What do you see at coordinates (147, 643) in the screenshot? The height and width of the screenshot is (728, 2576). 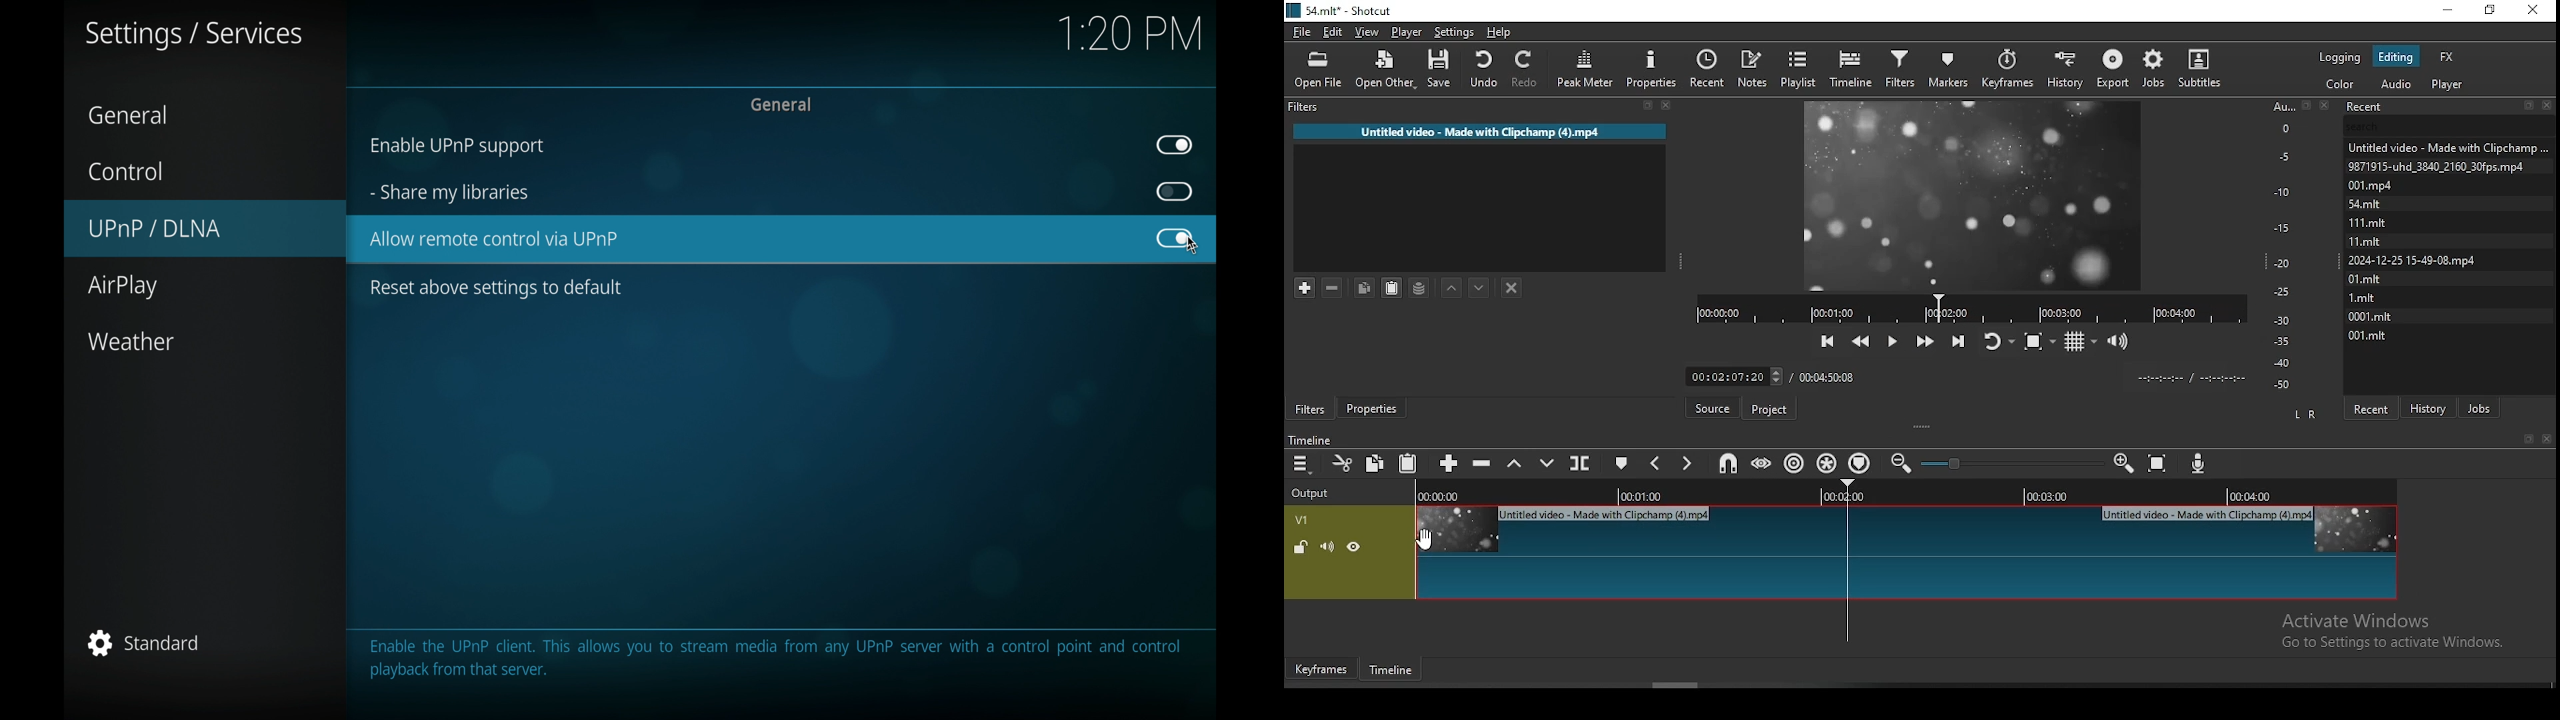 I see `standard` at bounding box center [147, 643].